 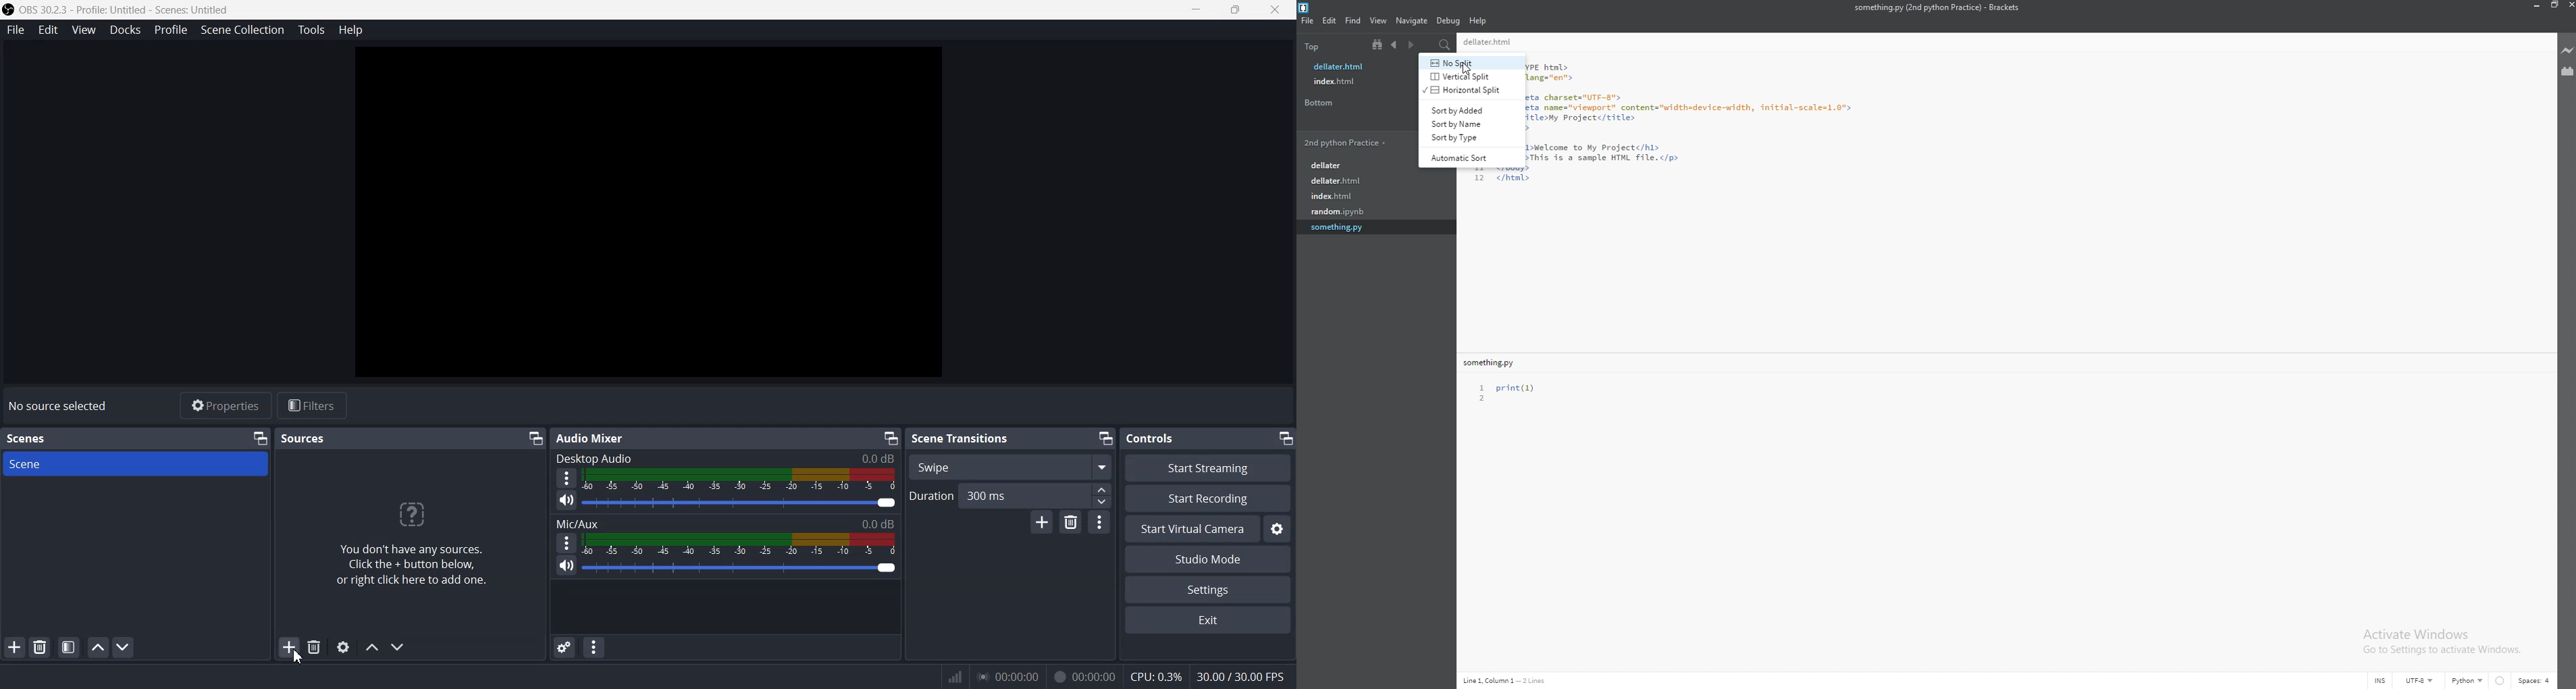 I want to click on Edit, so click(x=49, y=30).